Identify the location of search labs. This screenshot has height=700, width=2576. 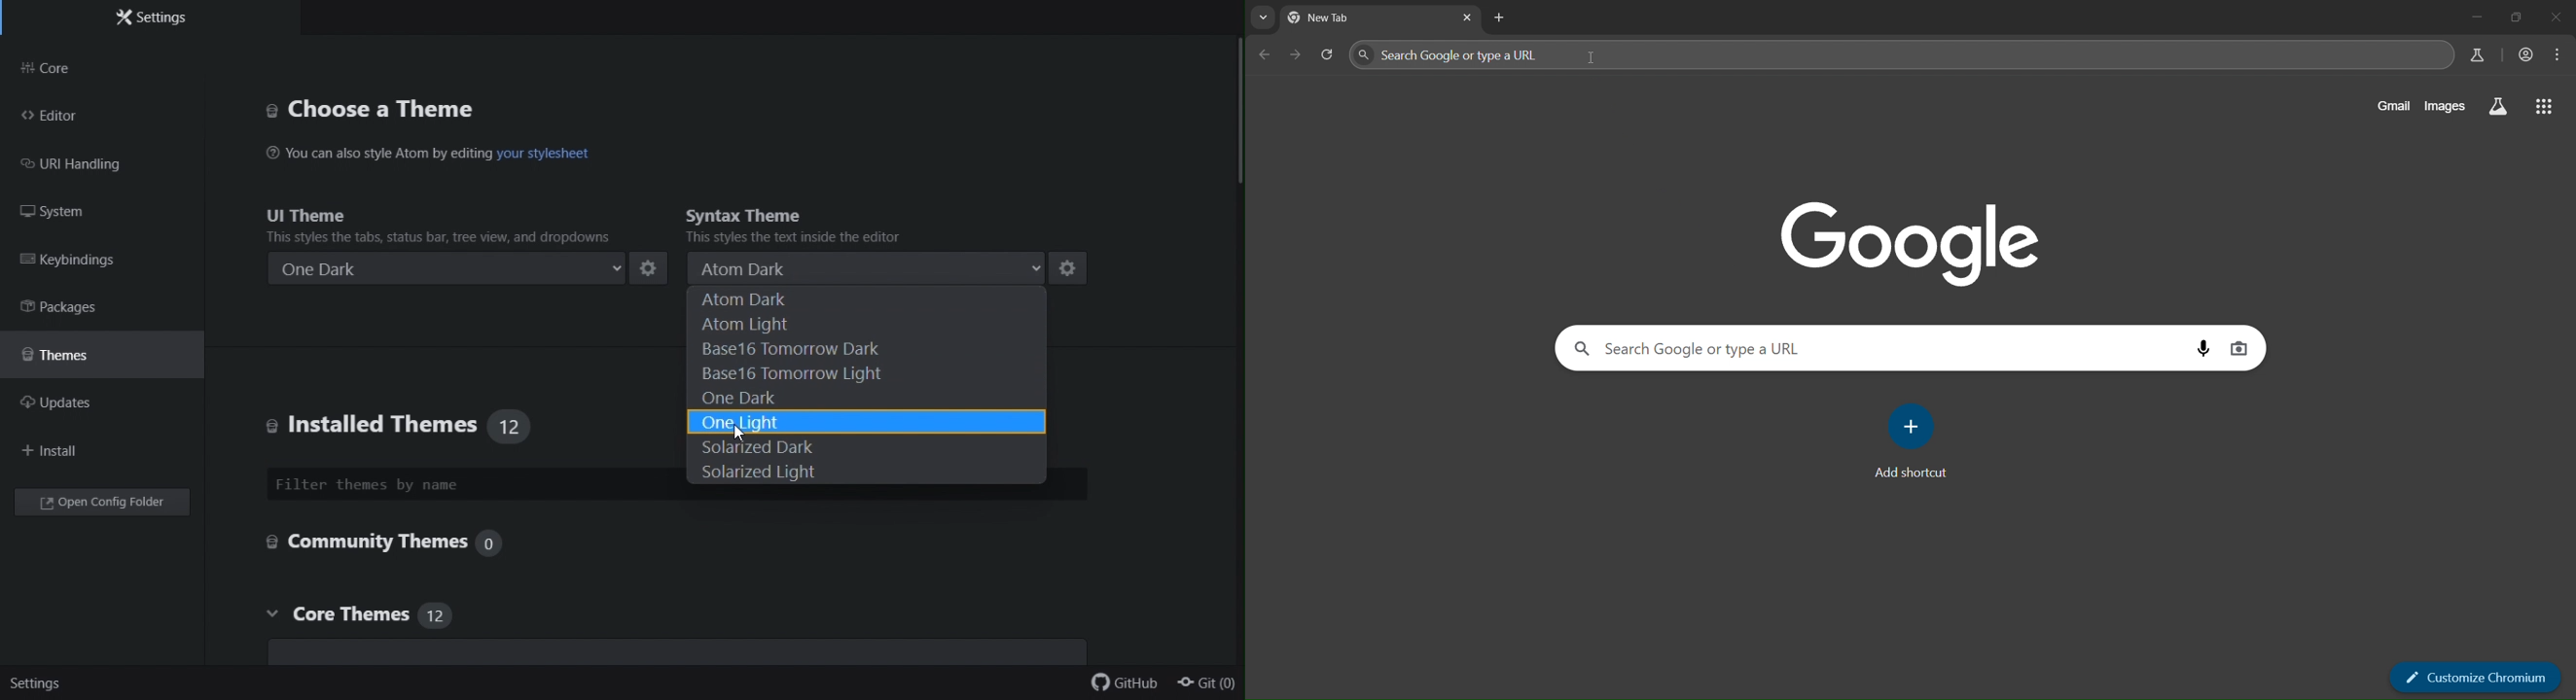
(2476, 55).